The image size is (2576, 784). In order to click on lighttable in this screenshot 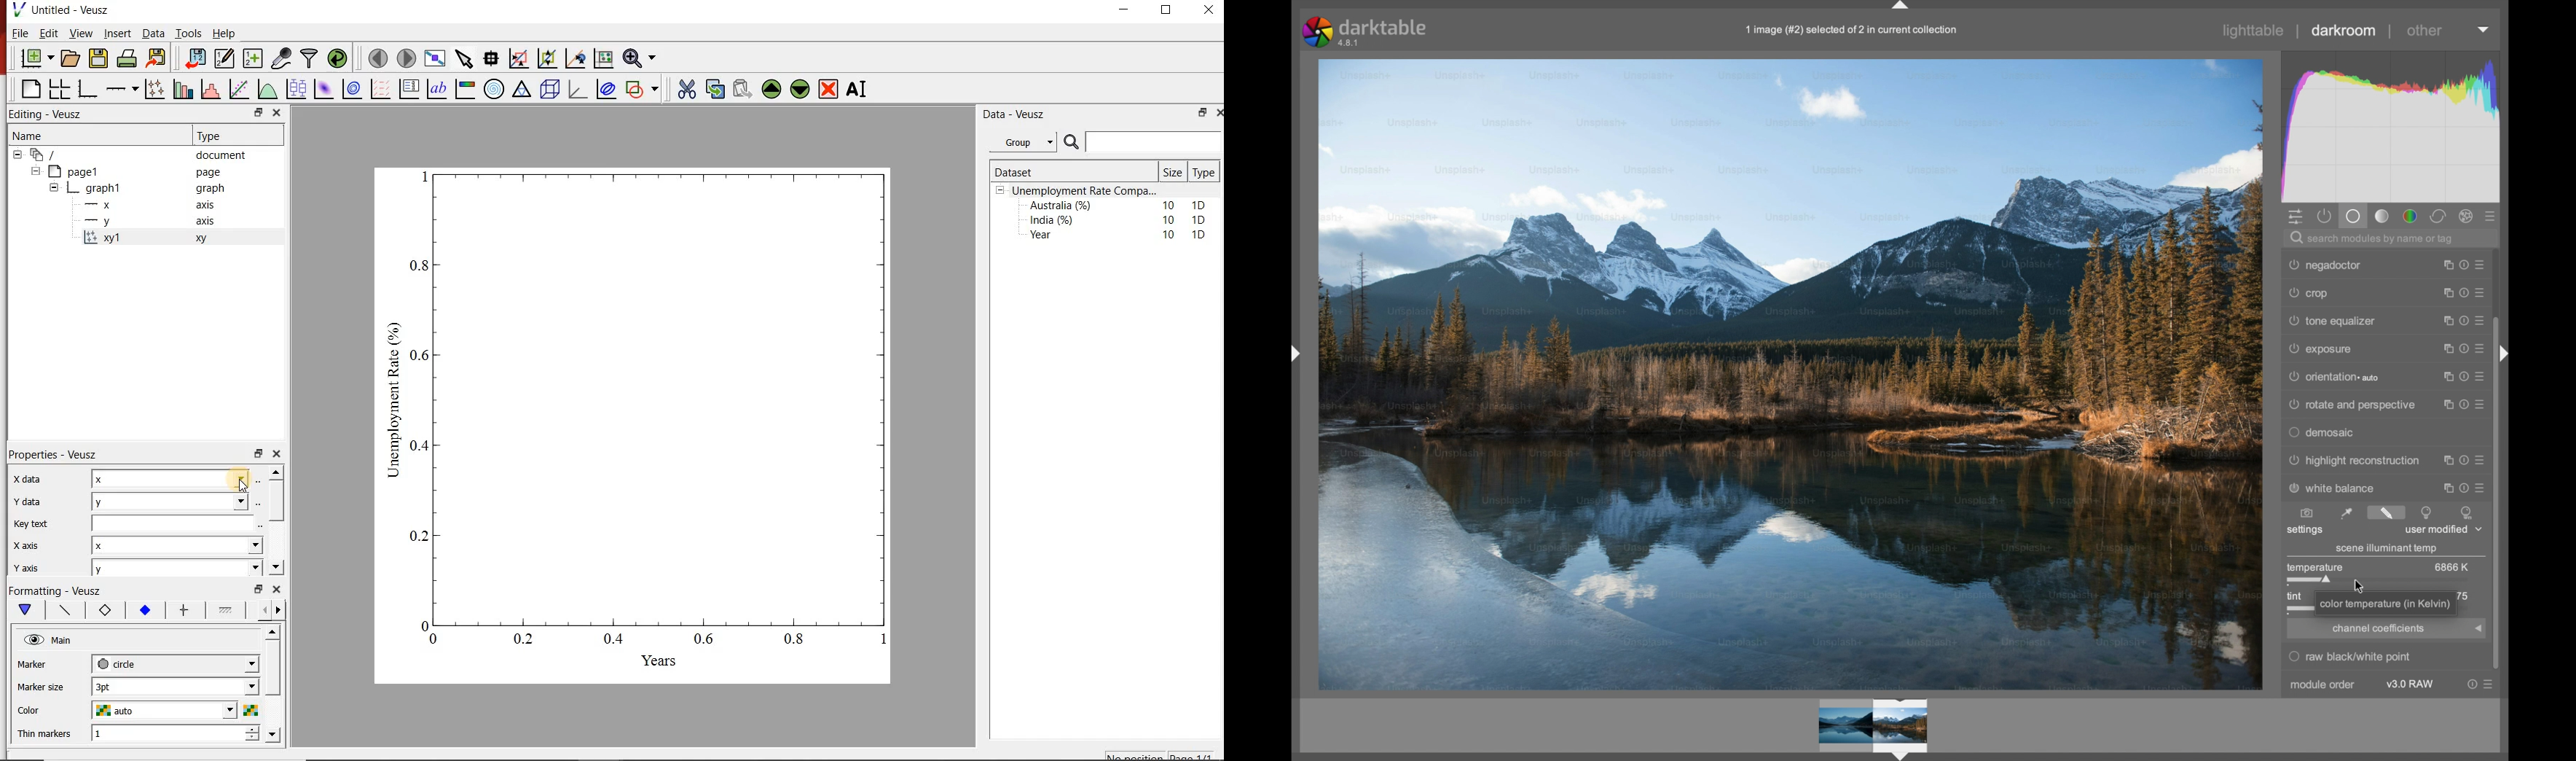, I will do `click(2254, 30)`.